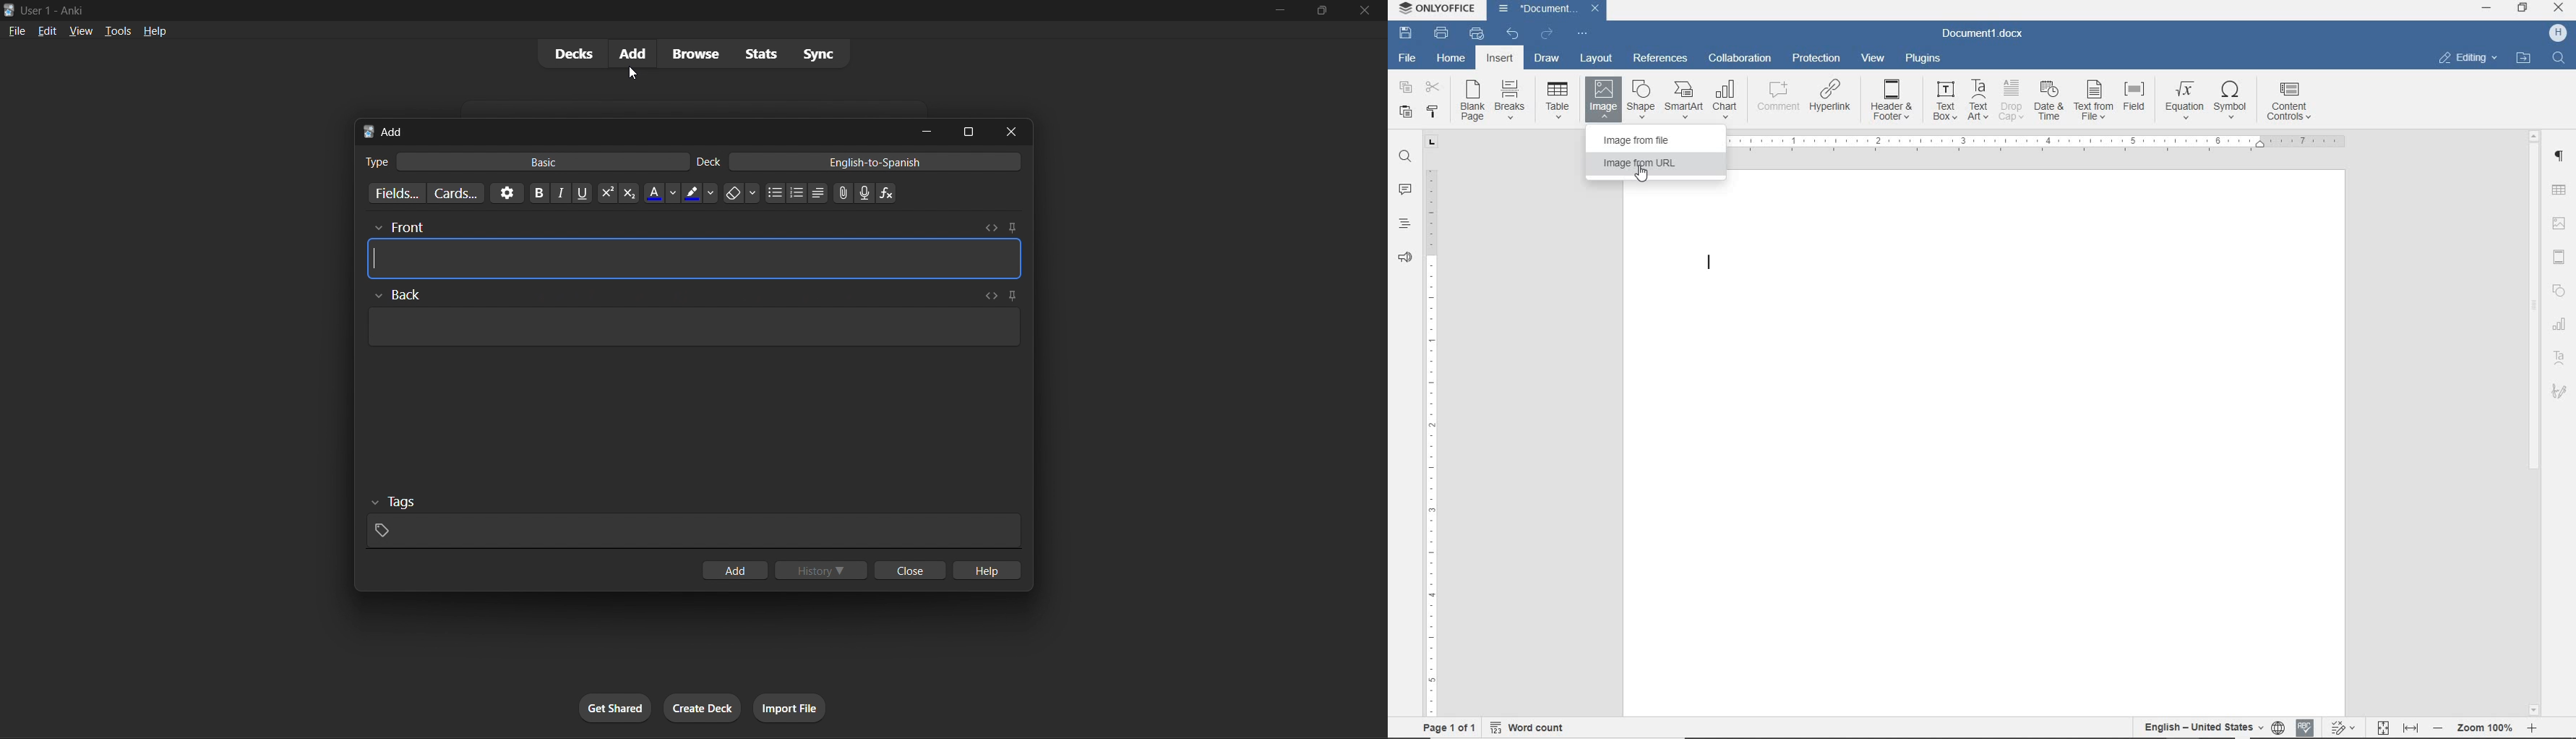  What do you see at coordinates (503, 195) in the screenshot?
I see `options` at bounding box center [503, 195].